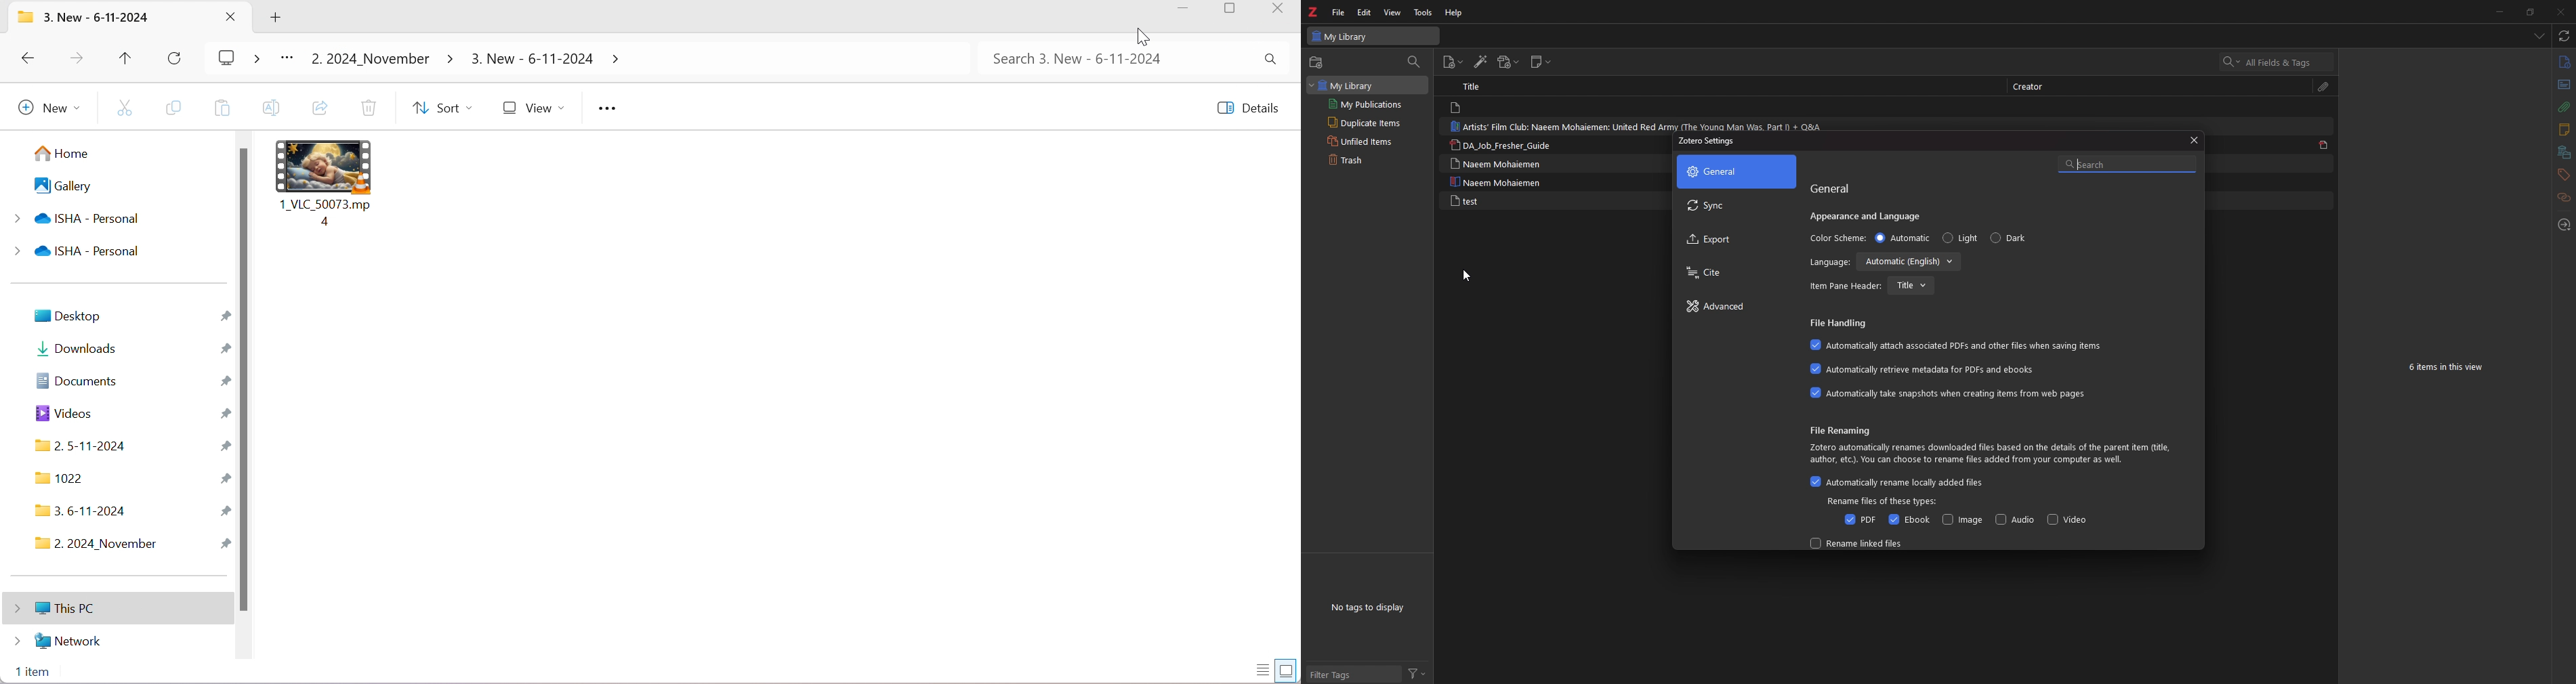 This screenshot has width=2576, height=700. I want to click on trash, so click(1367, 161).